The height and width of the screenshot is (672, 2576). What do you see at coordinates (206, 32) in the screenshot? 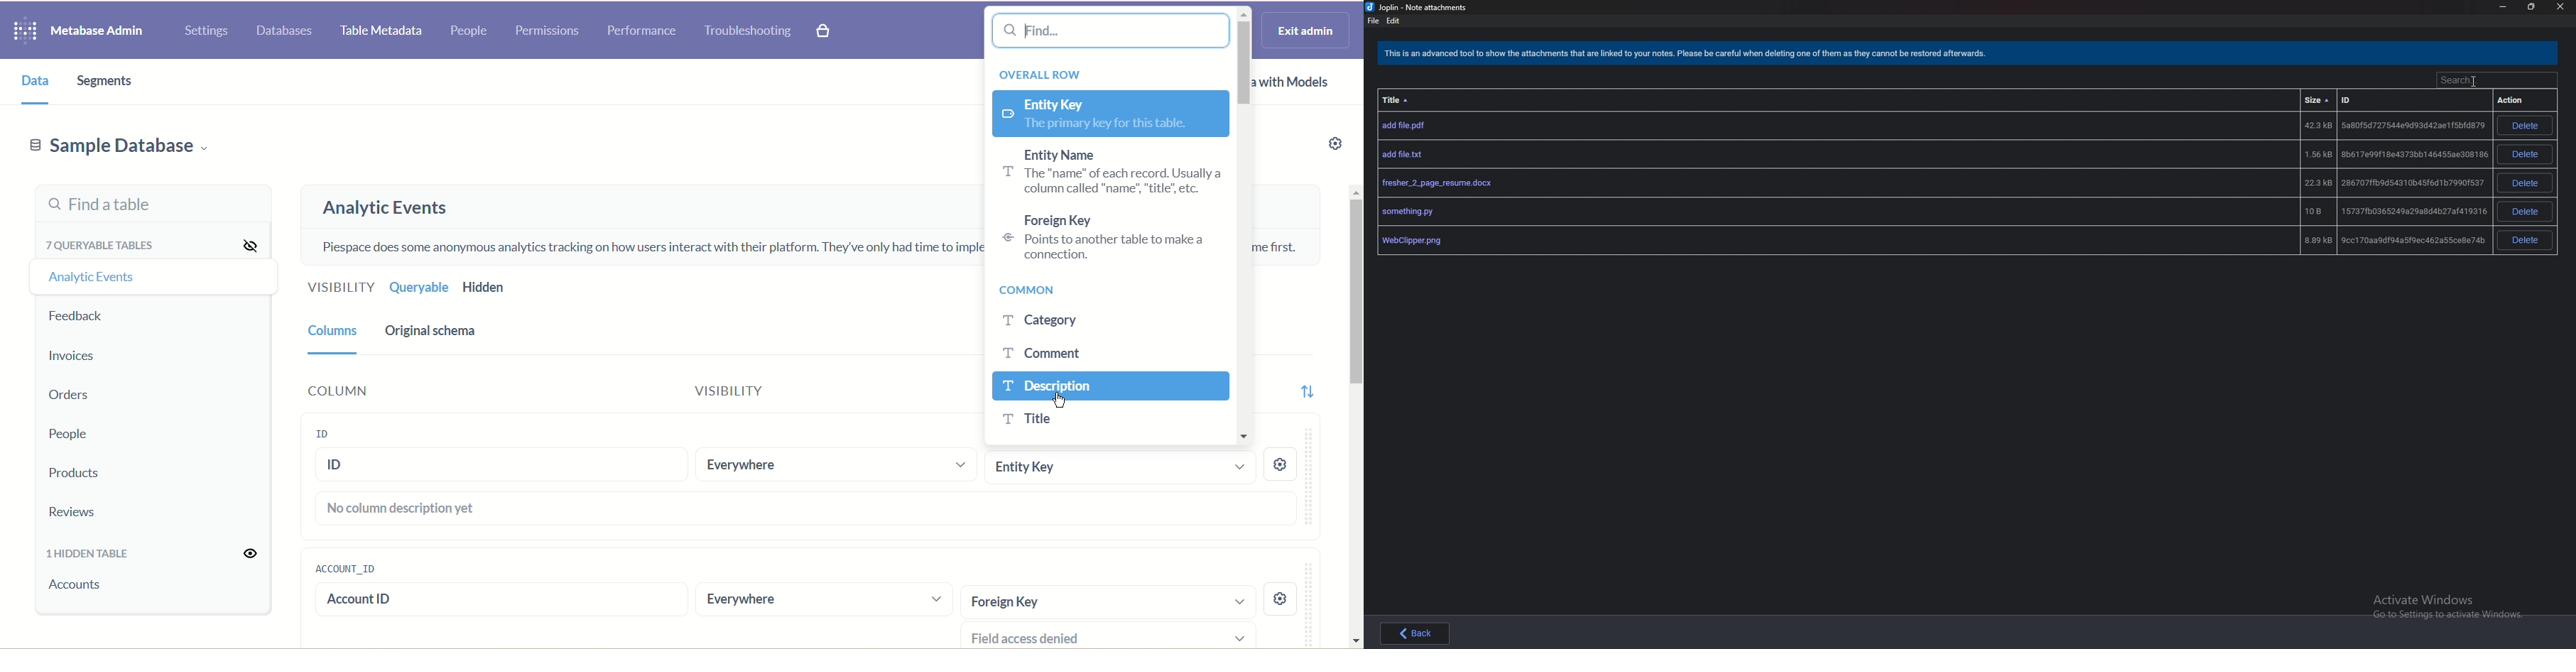
I see `settings` at bounding box center [206, 32].